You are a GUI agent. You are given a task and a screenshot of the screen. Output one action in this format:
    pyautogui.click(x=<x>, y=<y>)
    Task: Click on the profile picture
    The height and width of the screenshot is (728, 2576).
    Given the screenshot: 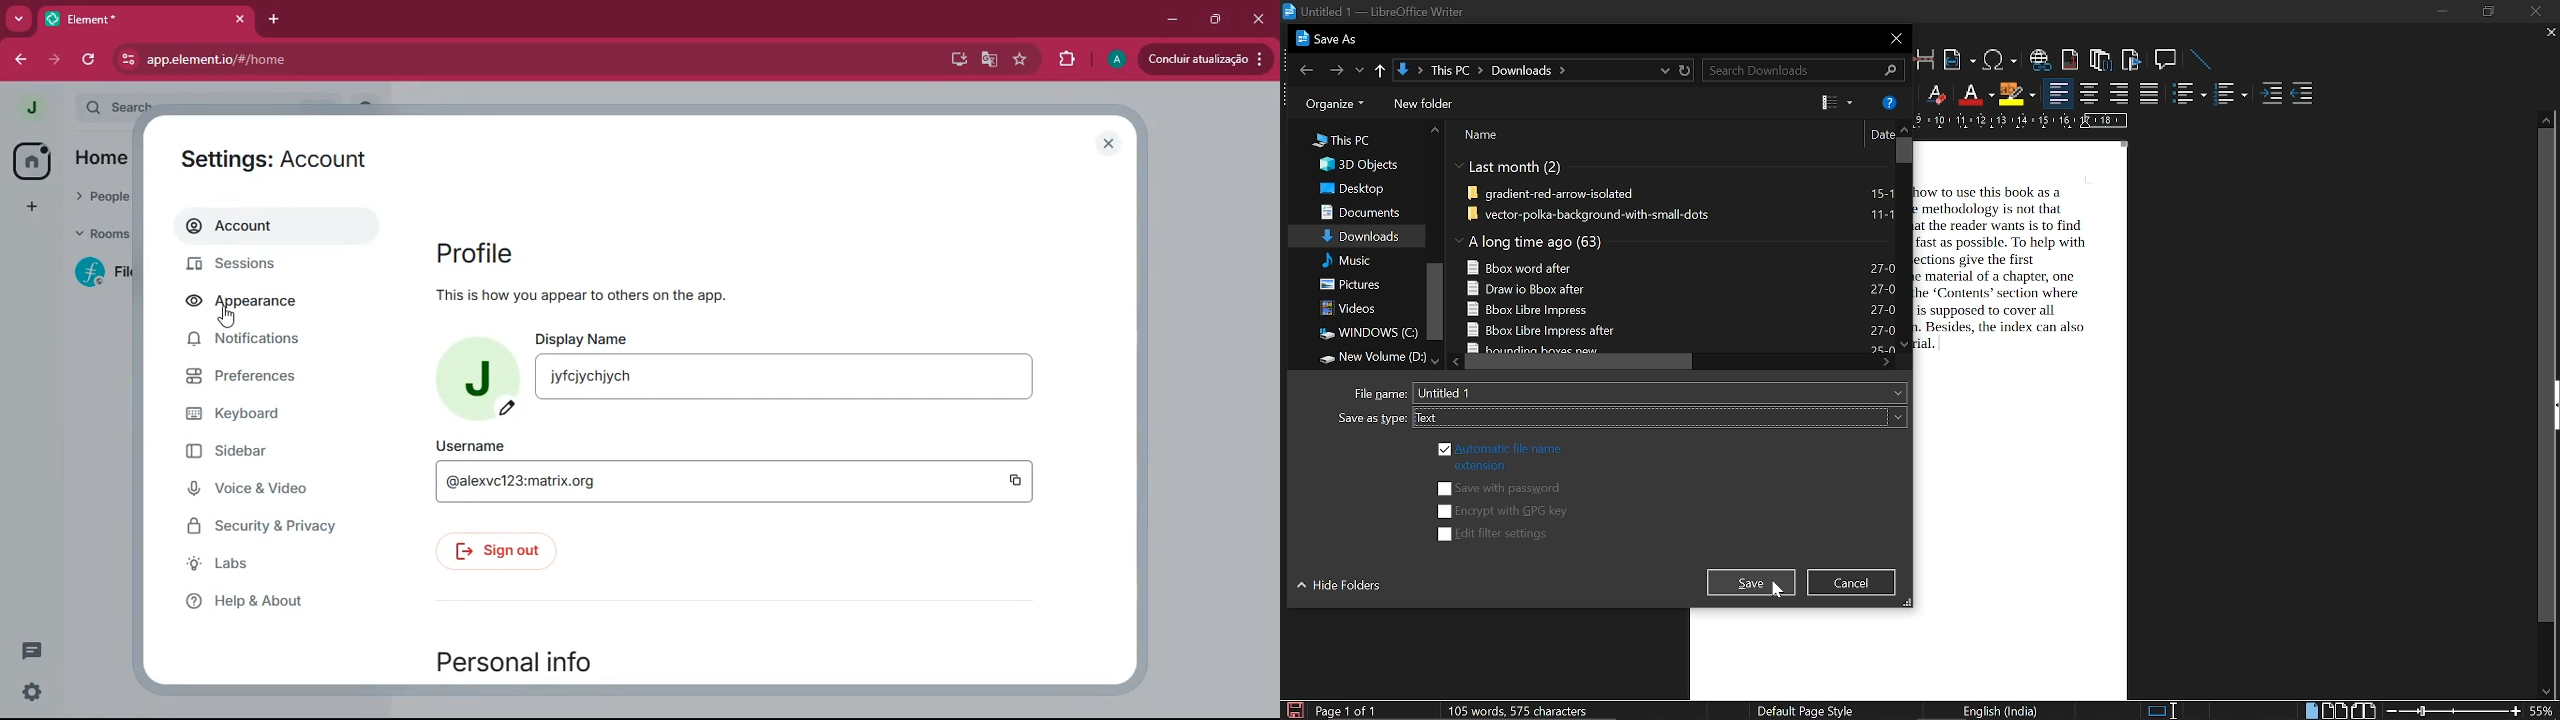 What is the action you would take?
    pyautogui.click(x=29, y=107)
    